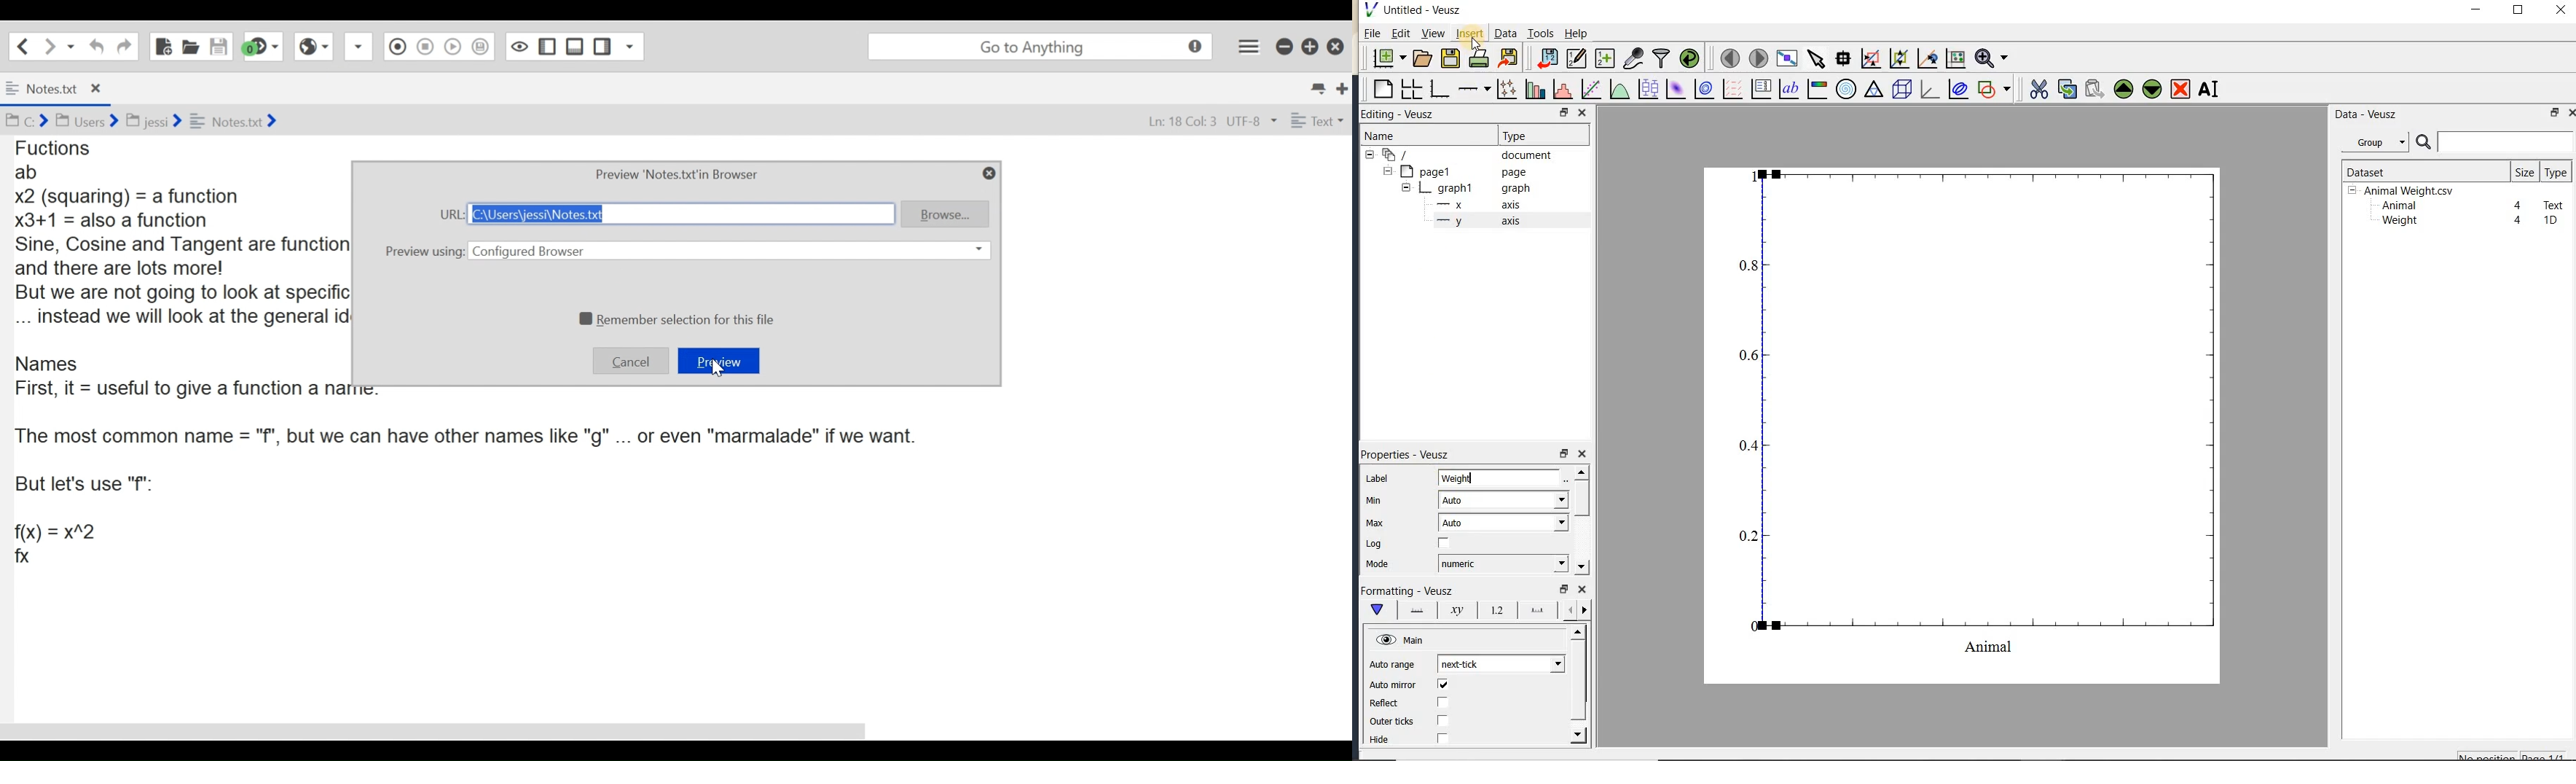 The width and height of the screenshot is (2576, 784). I want to click on renames the selected widget, so click(2207, 89).